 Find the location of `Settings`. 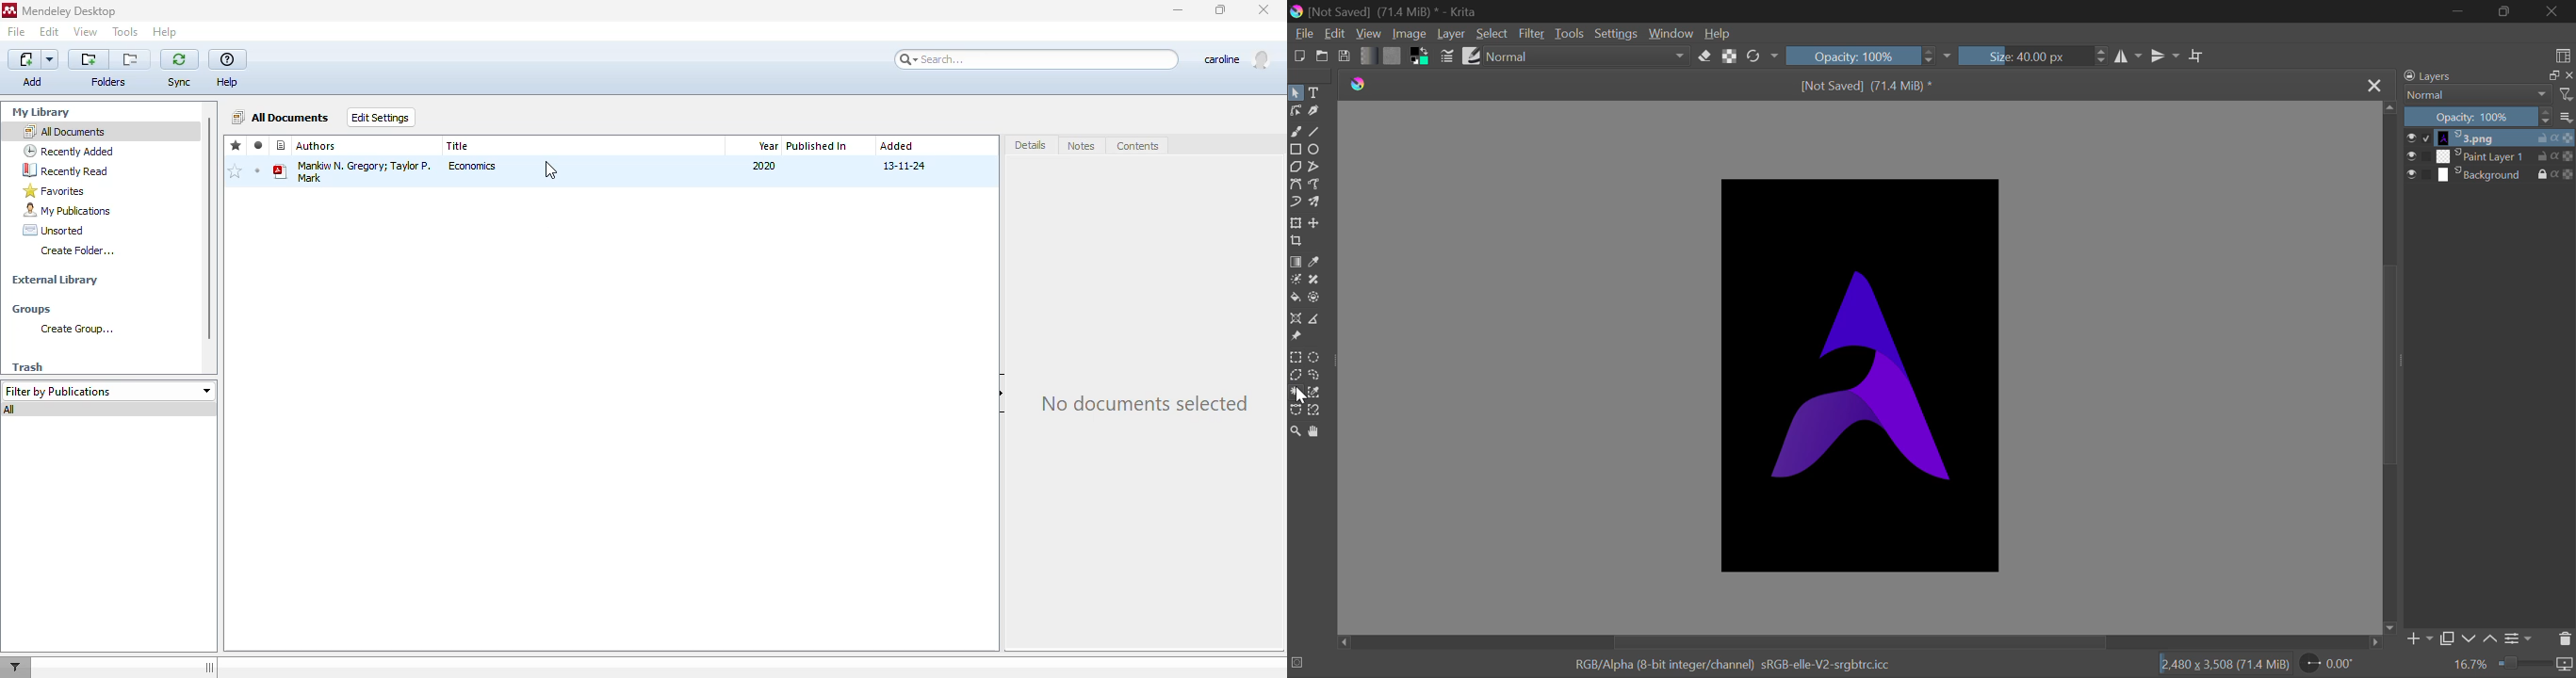

Settings is located at coordinates (1614, 34).